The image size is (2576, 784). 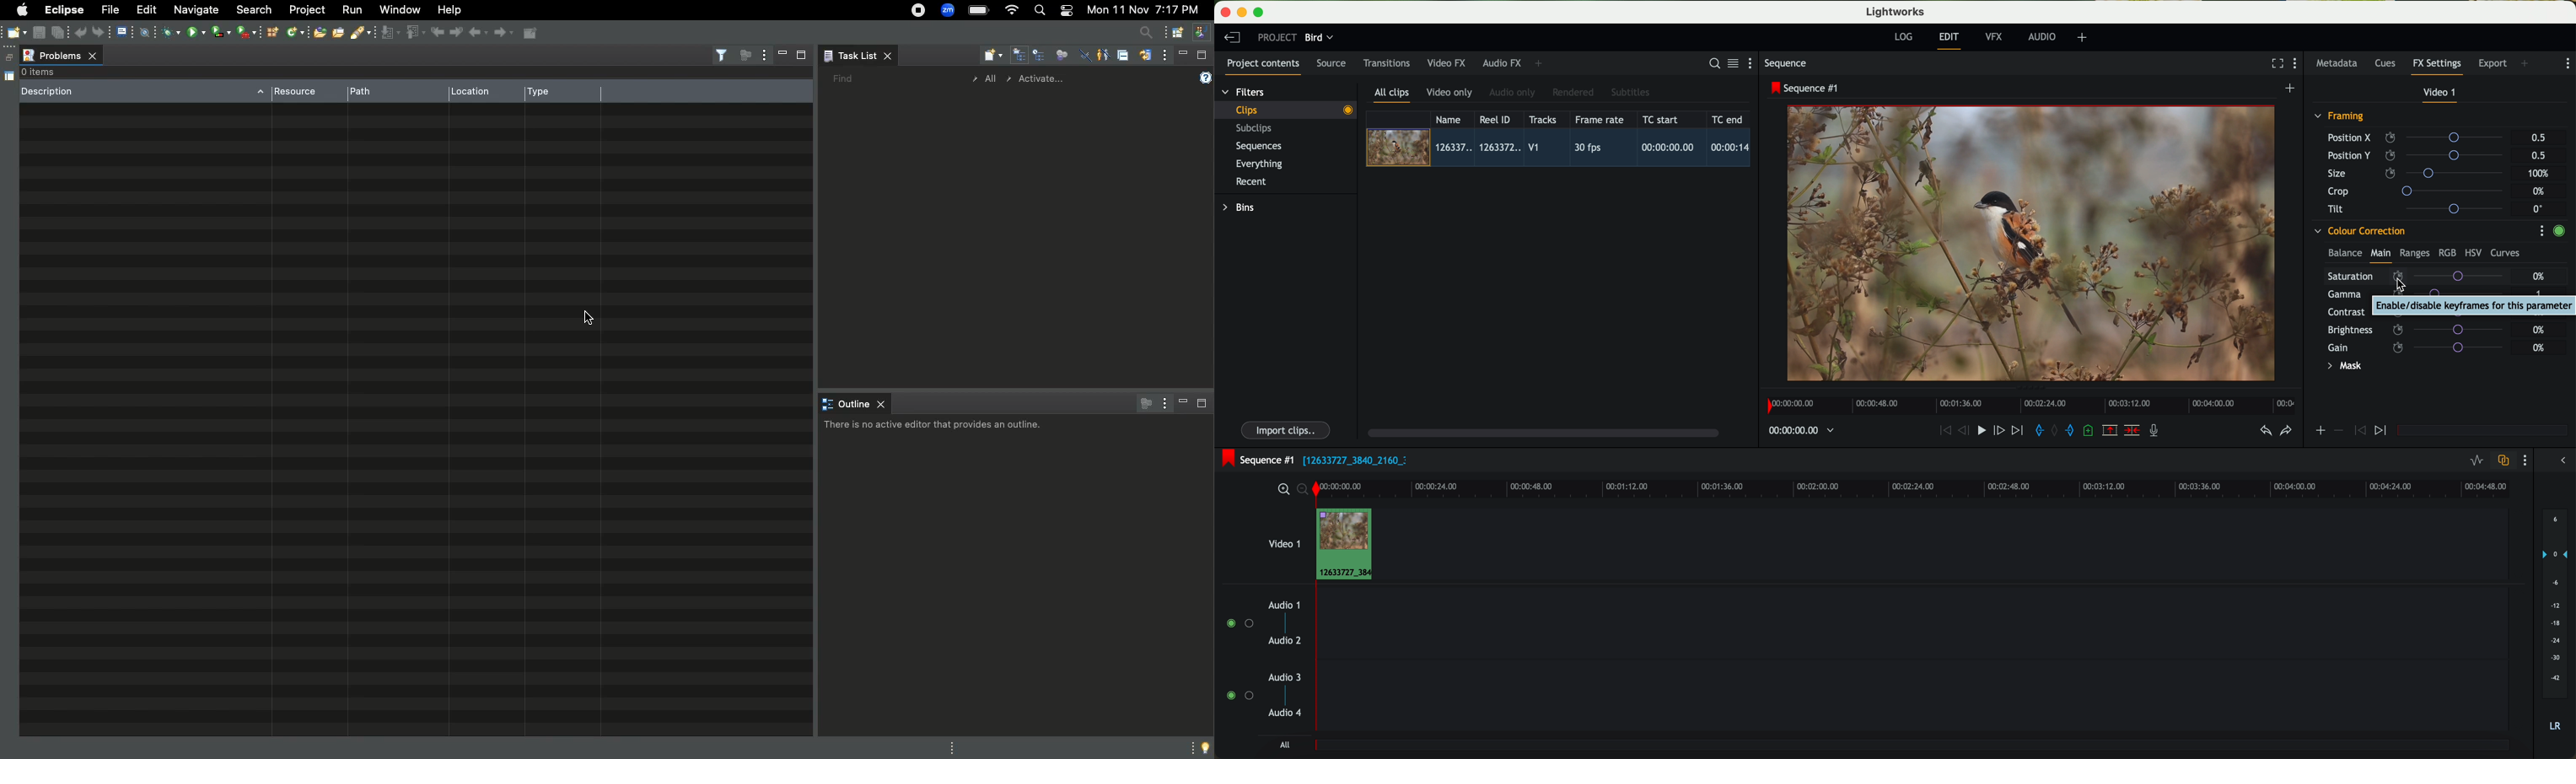 I want to click on Collapse all, so click(x=1122, y=57).